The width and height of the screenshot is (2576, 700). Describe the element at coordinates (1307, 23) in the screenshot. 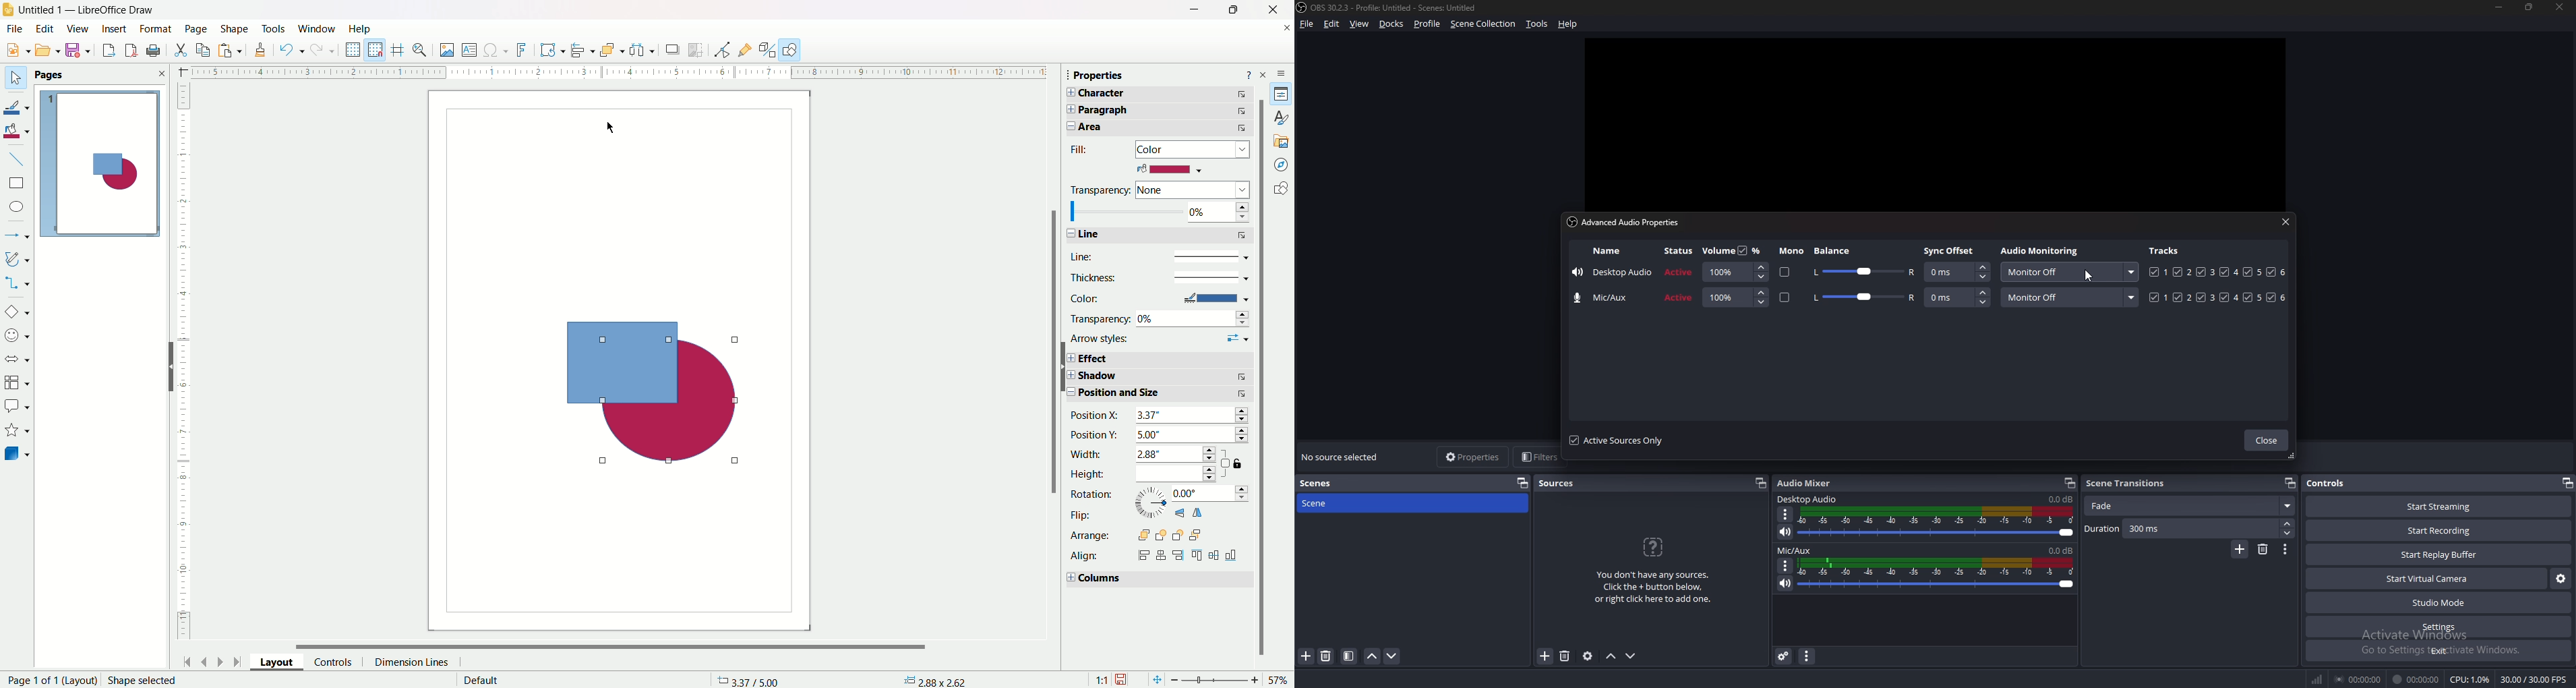

I see `file` at that location.